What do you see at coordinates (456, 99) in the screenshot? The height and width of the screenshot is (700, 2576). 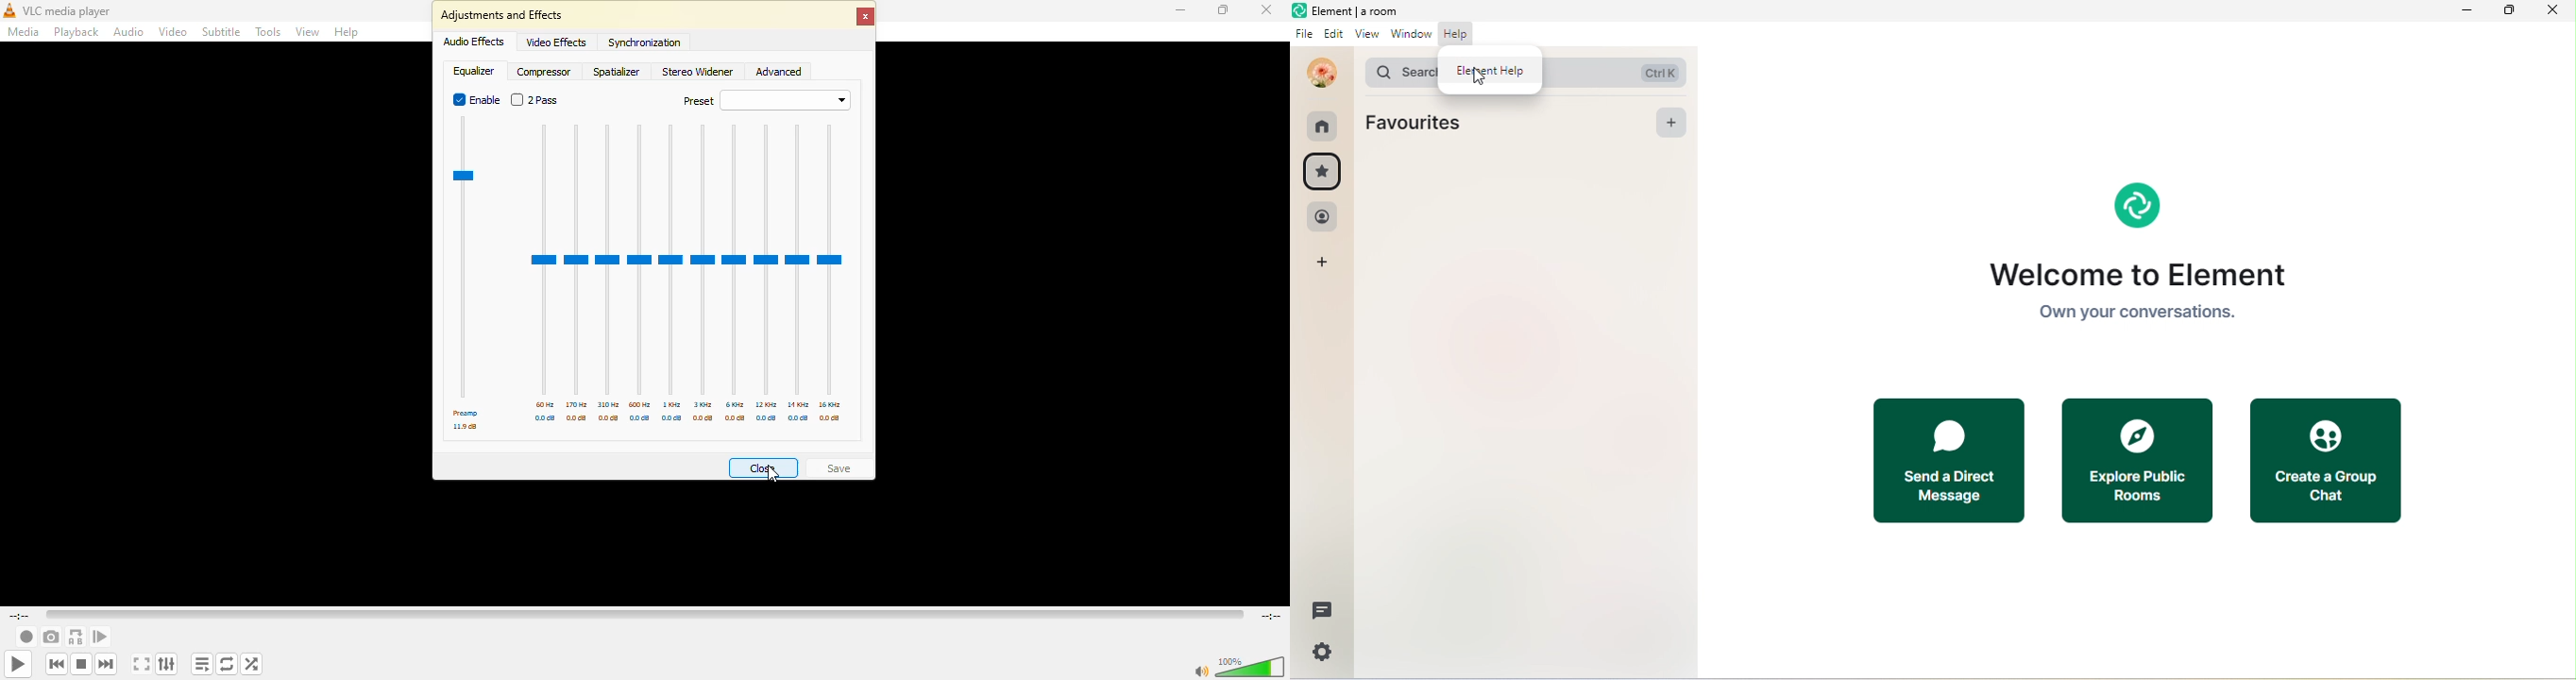 I see `enabled Radio button` at bounding box center [456, 99].